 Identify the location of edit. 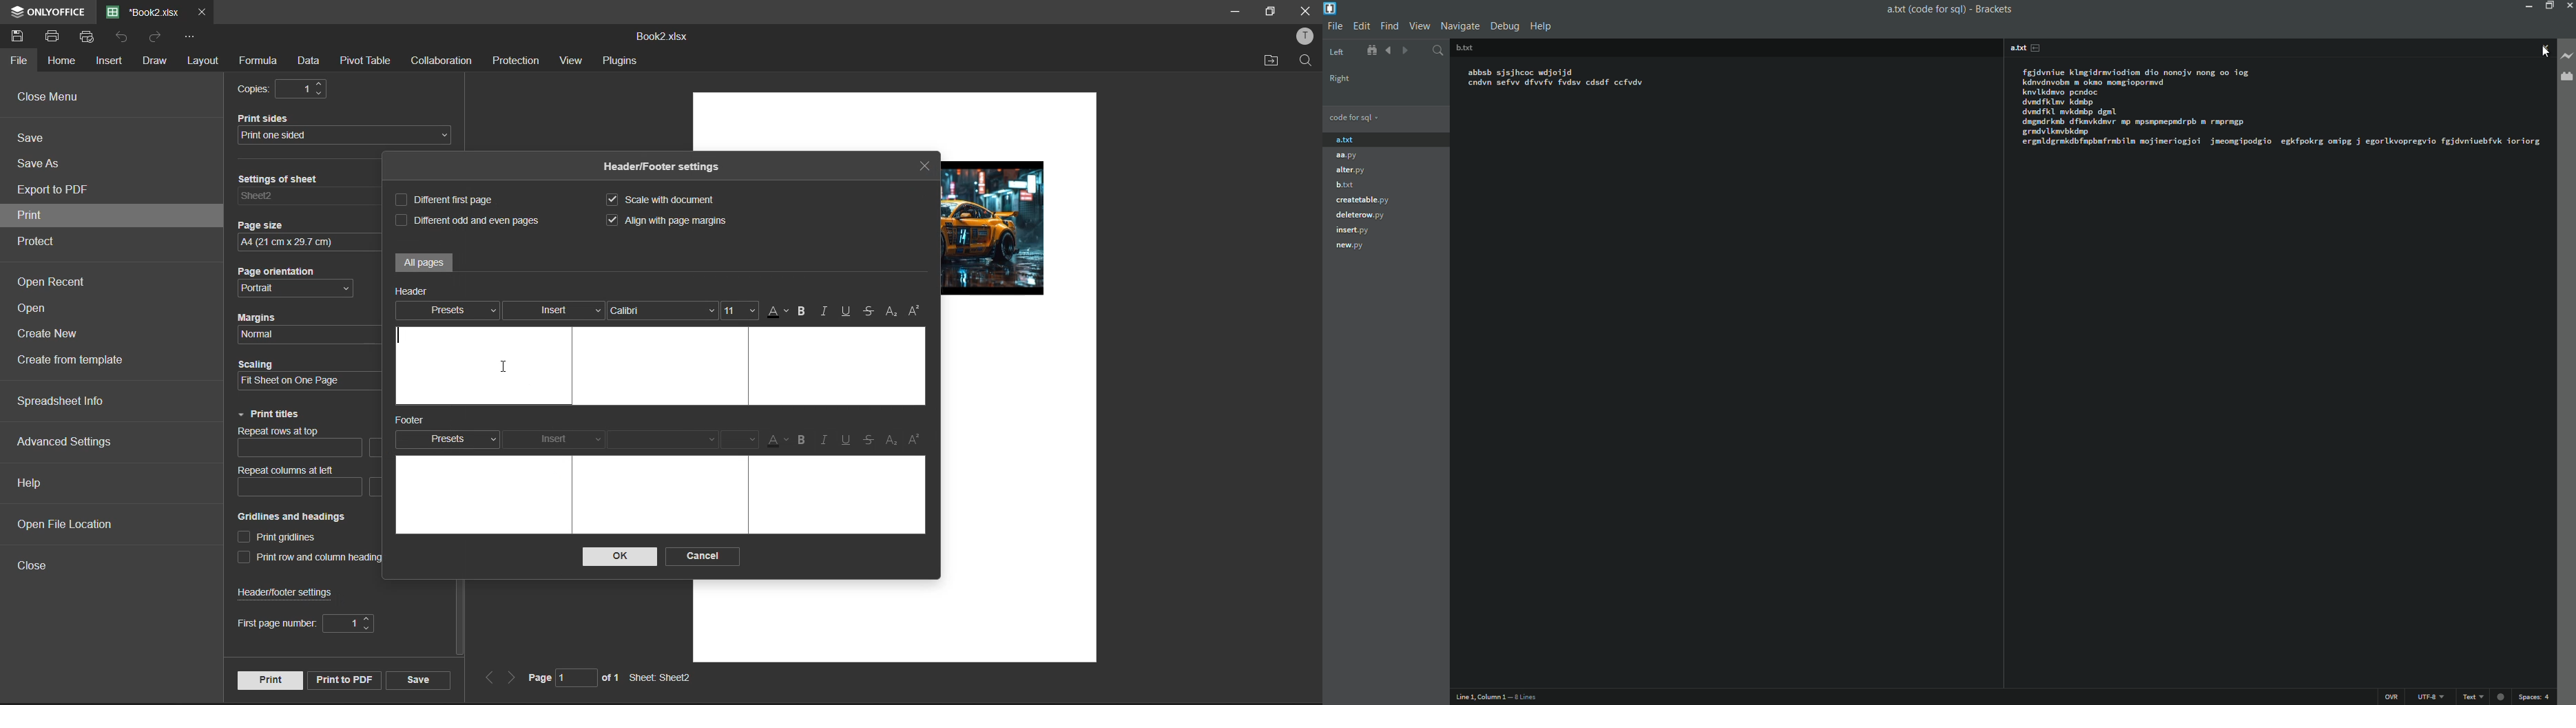
(1361, 27).